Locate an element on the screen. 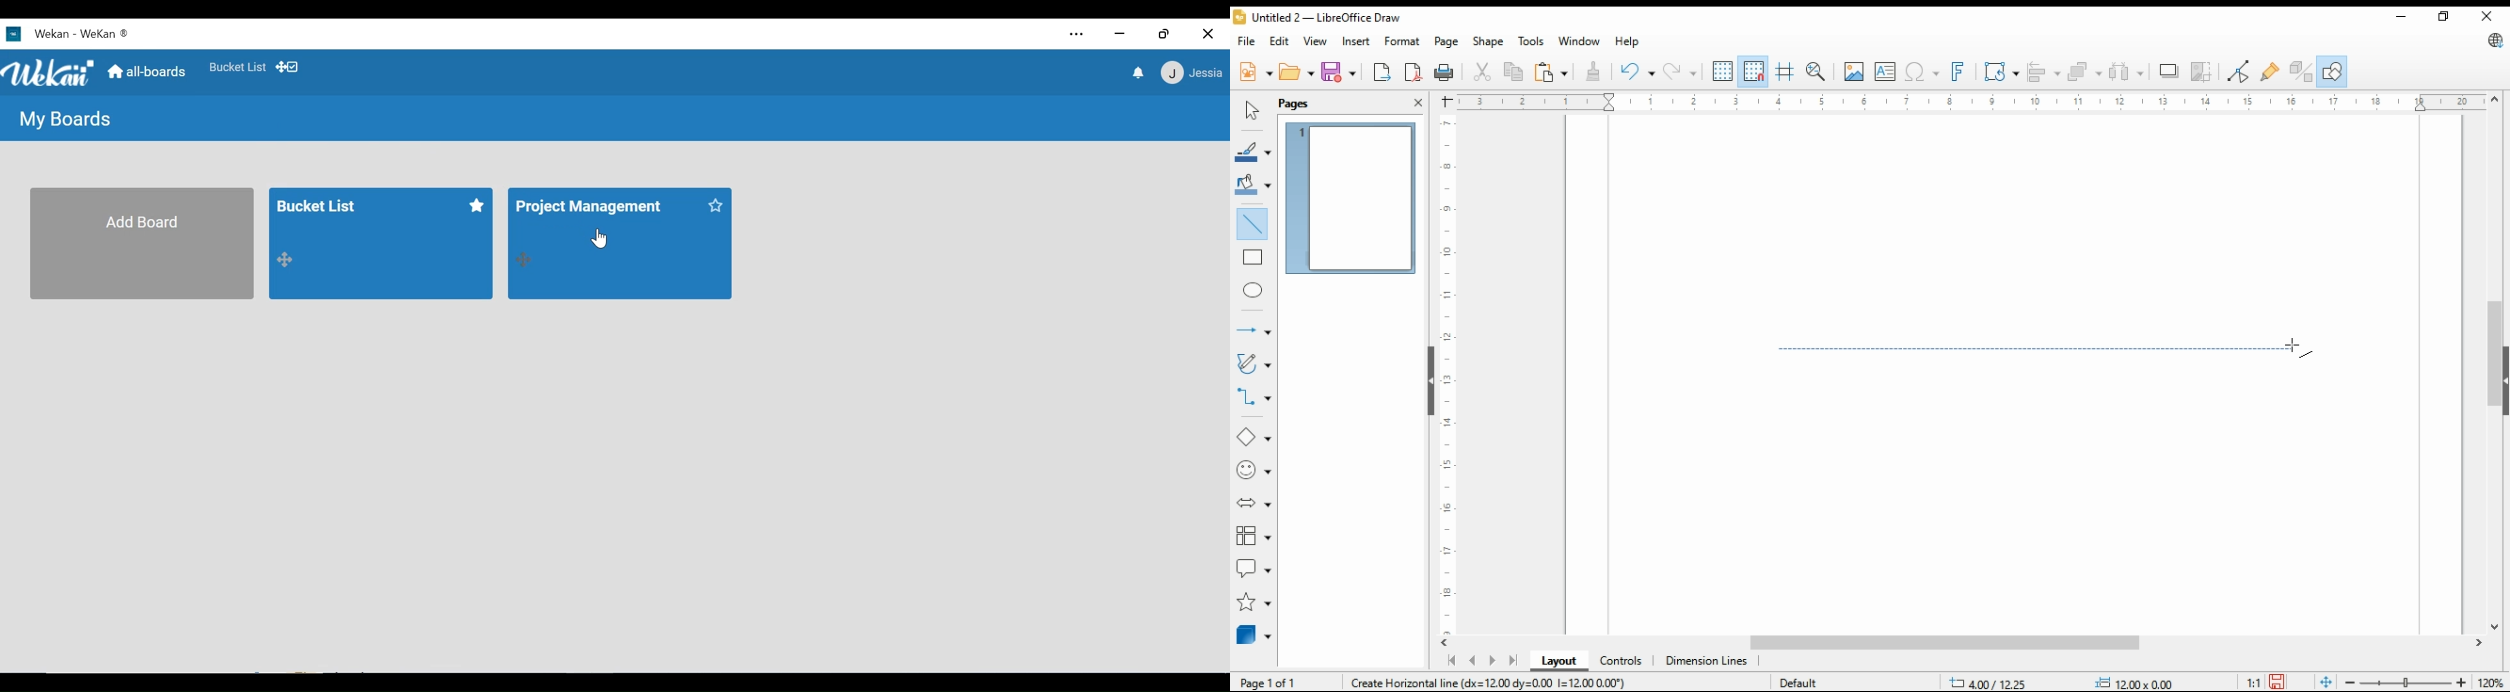 This screenshot has height=700, width=2520. 0.00x0.00 is located at coordinates (2135, 682).